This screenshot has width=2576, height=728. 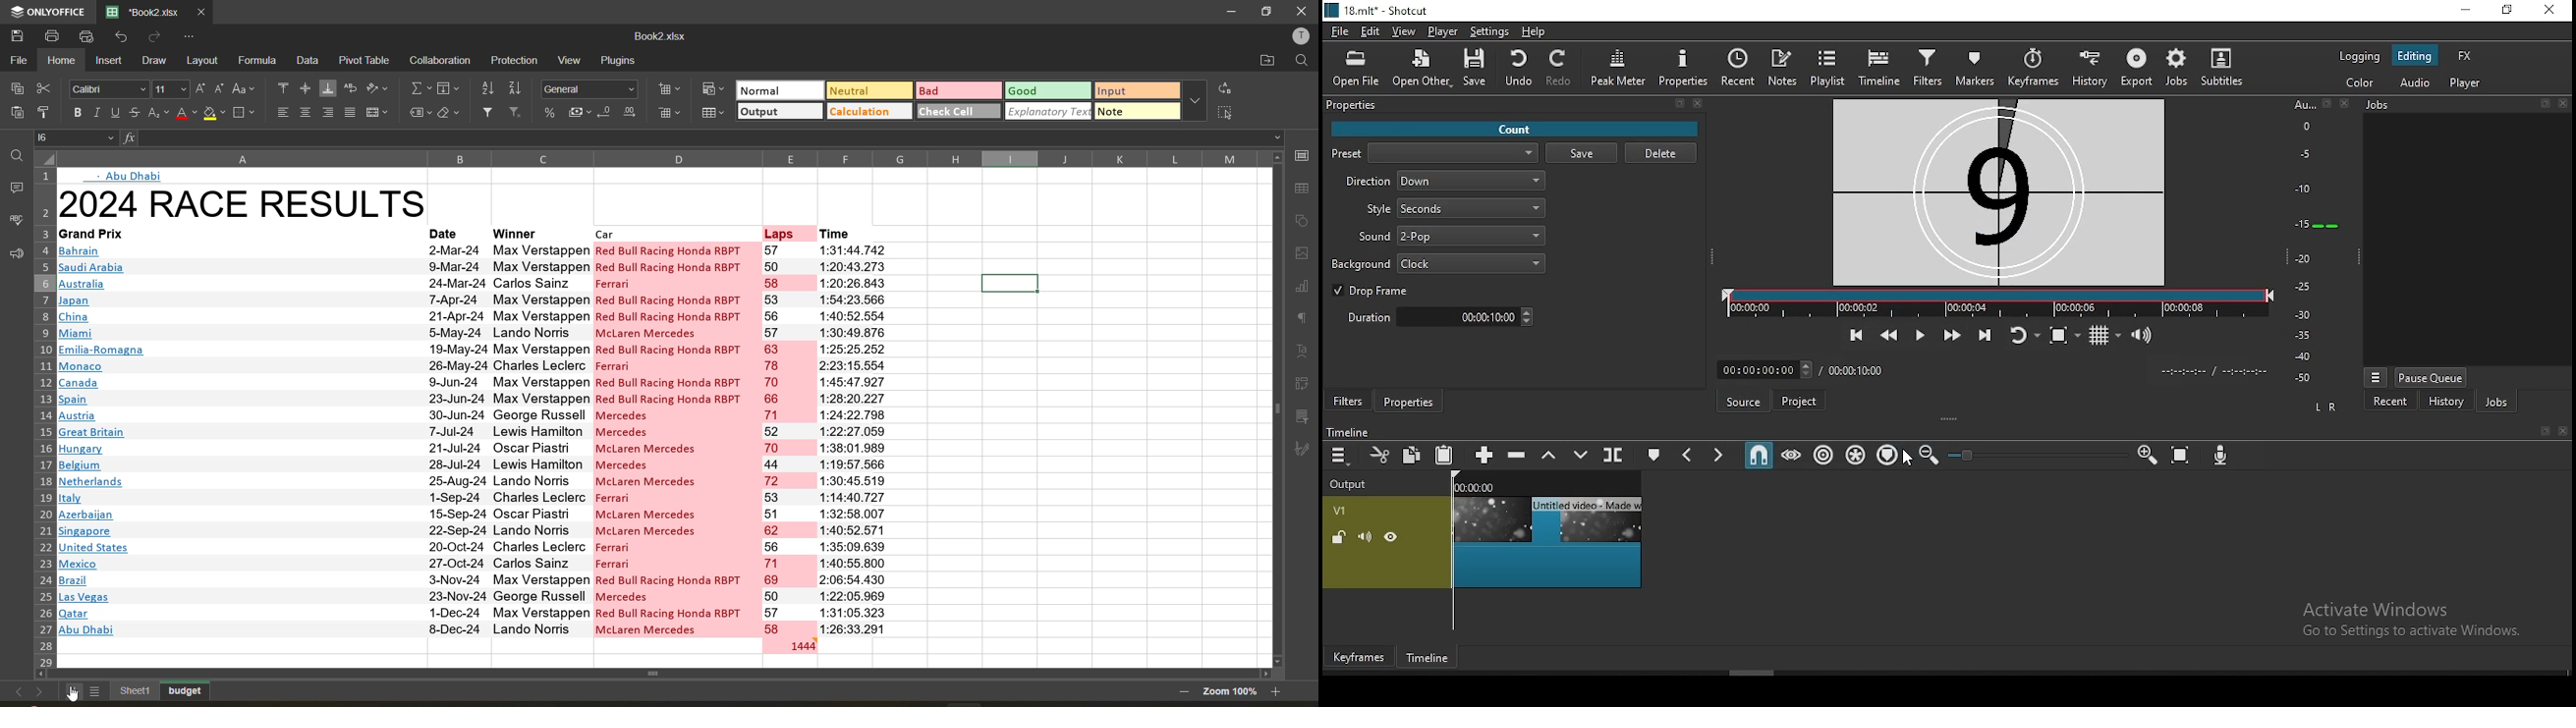 What do you see at coordinates (376, 89) in the screenshot?
I see `orientation` at bounding box center [376, 89].